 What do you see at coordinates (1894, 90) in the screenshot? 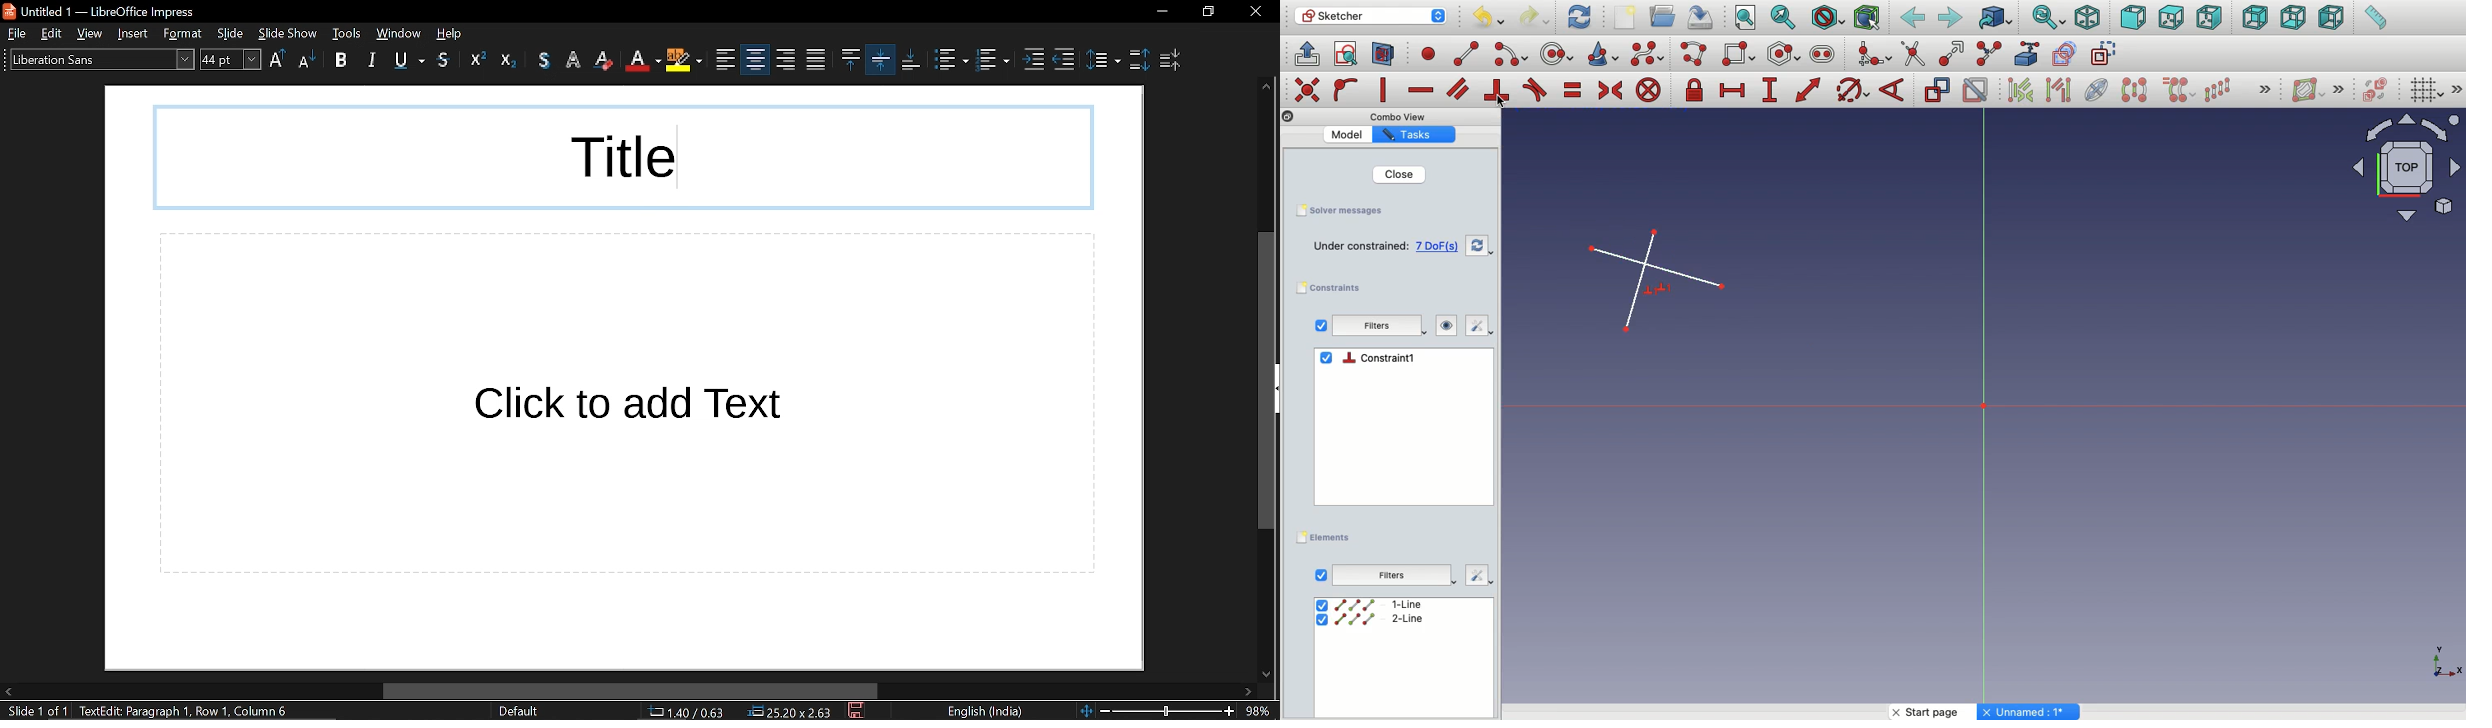
I see `Constrain angle` at bounding box center [1894, 90].